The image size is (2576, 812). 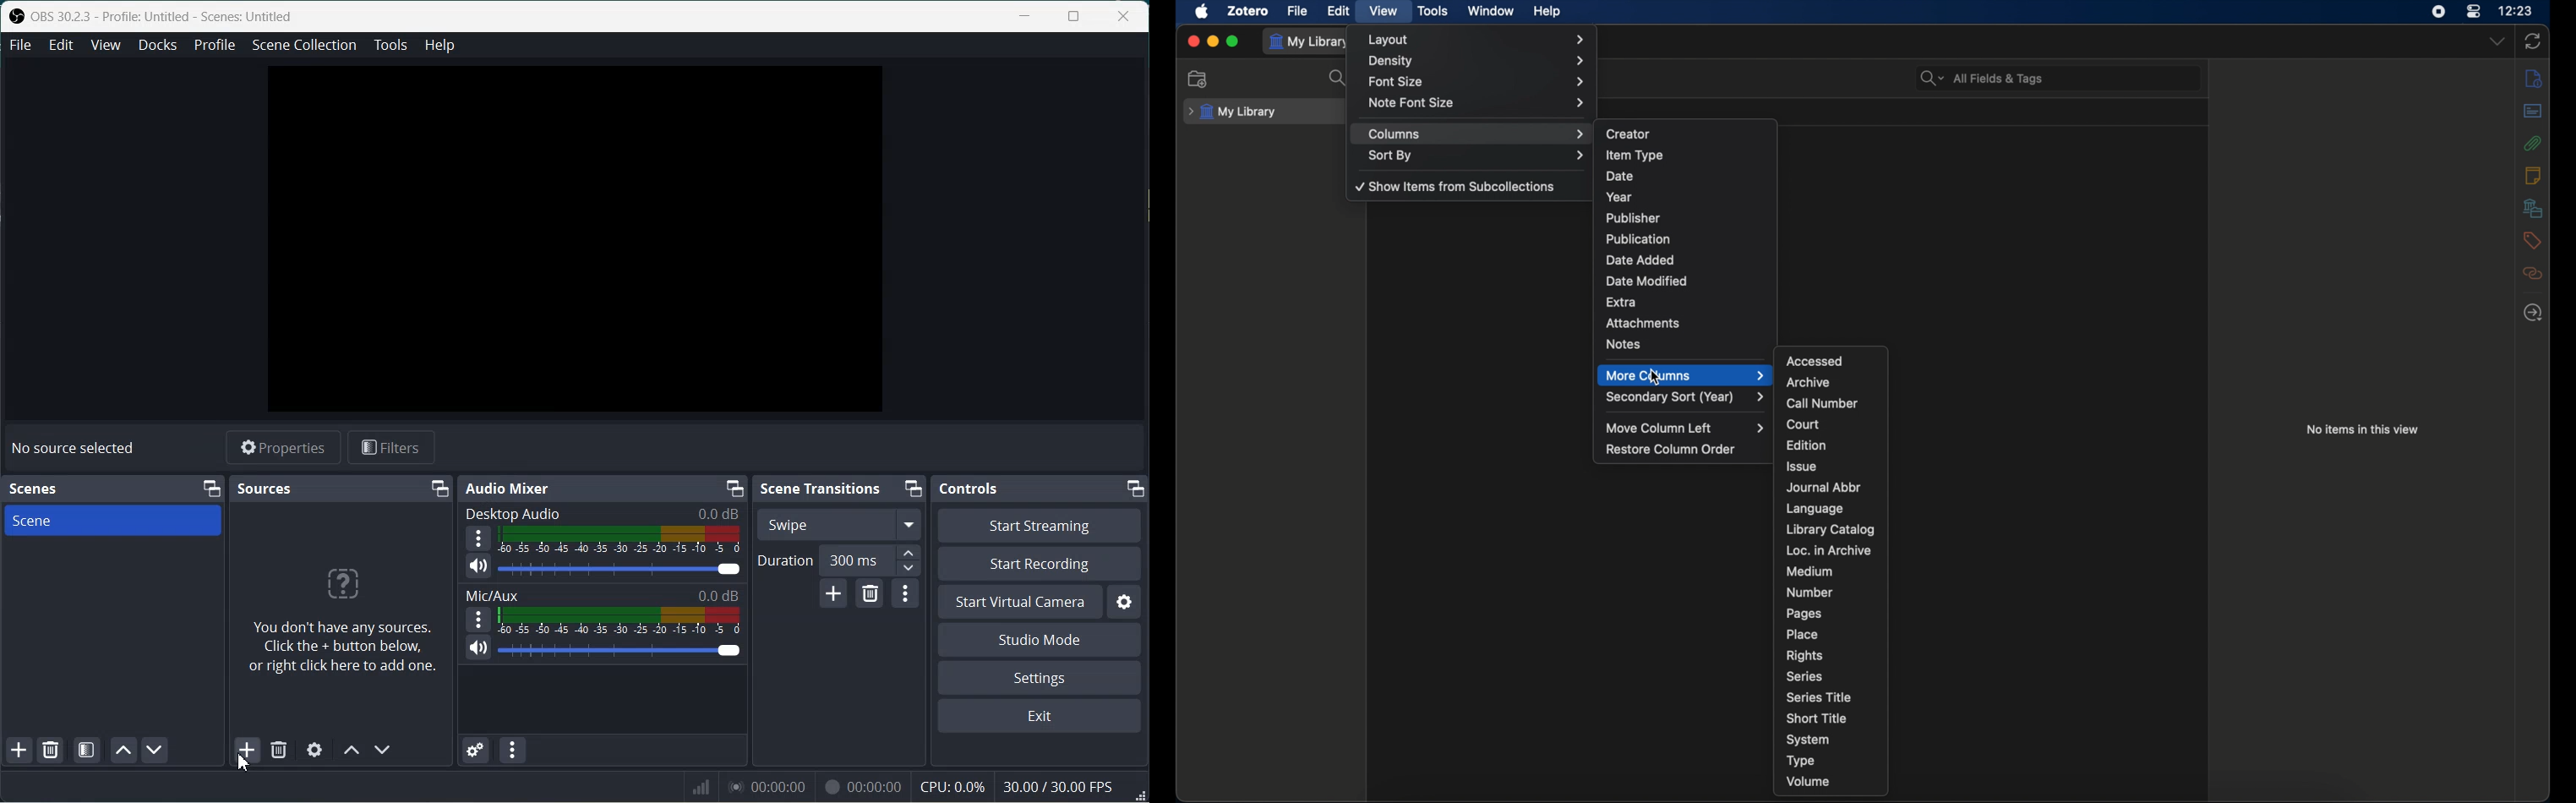 I want to click on notes, so click(x=2534, y=175).